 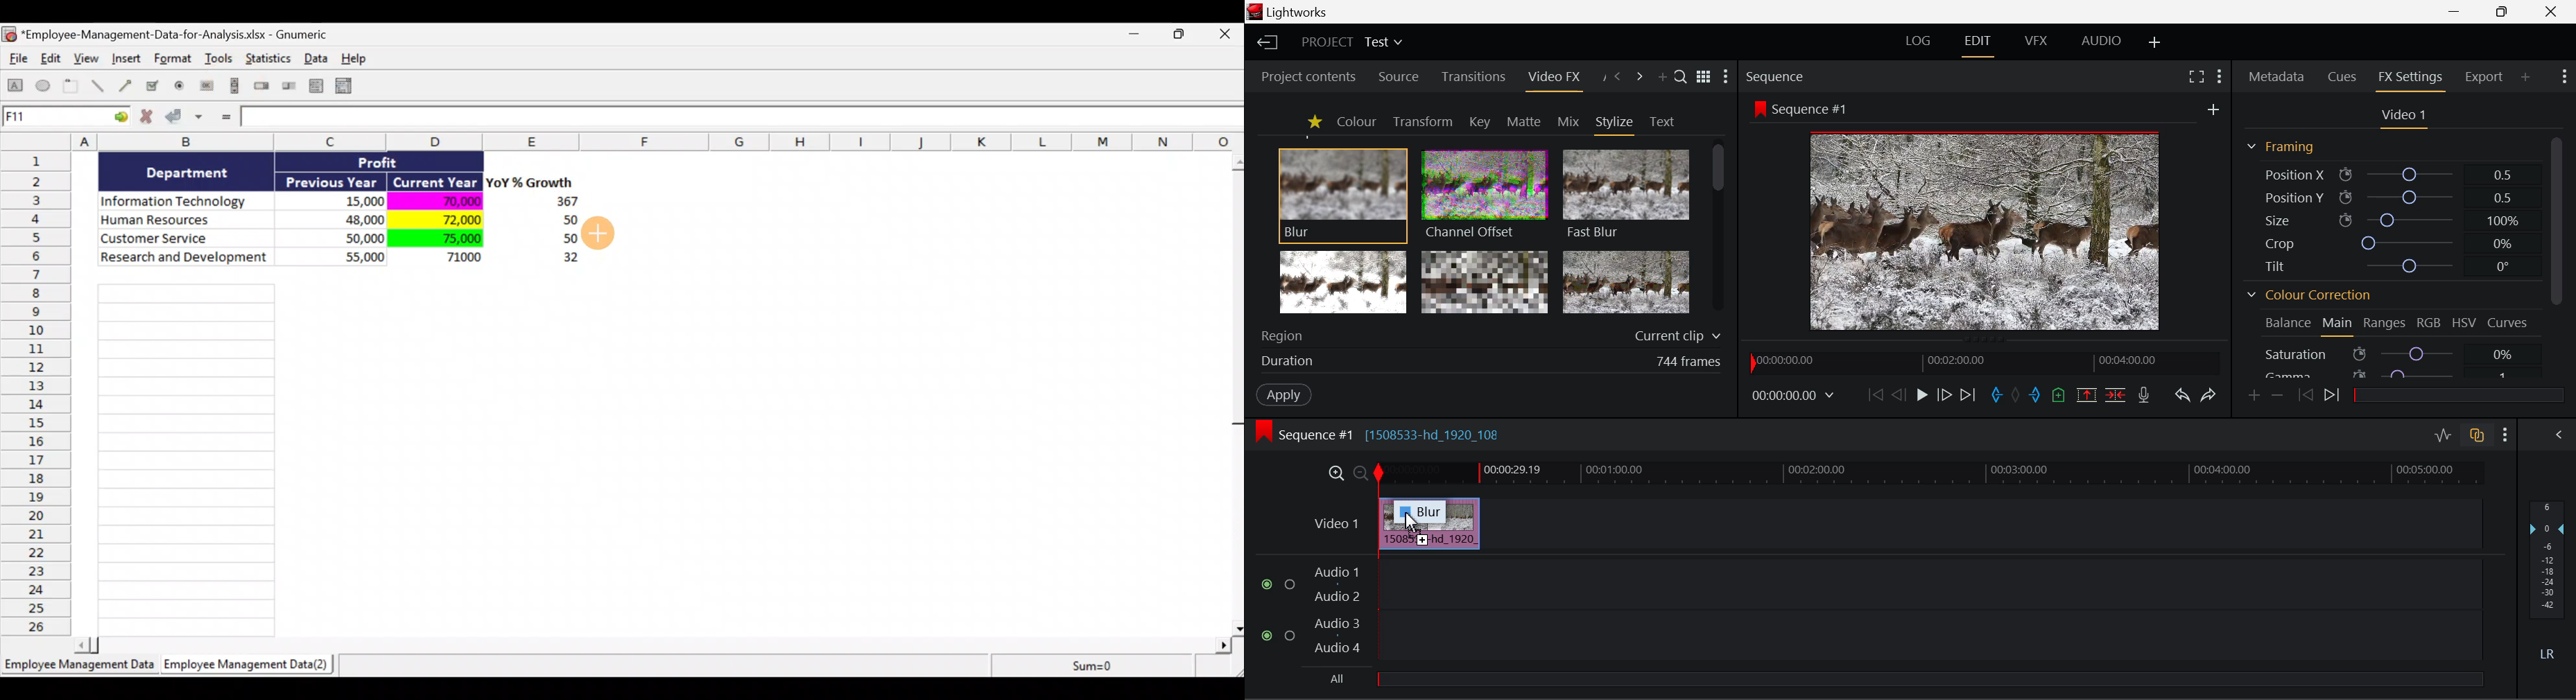 I want to click on Video FX Panel Open, so click(x=1557, y=78).